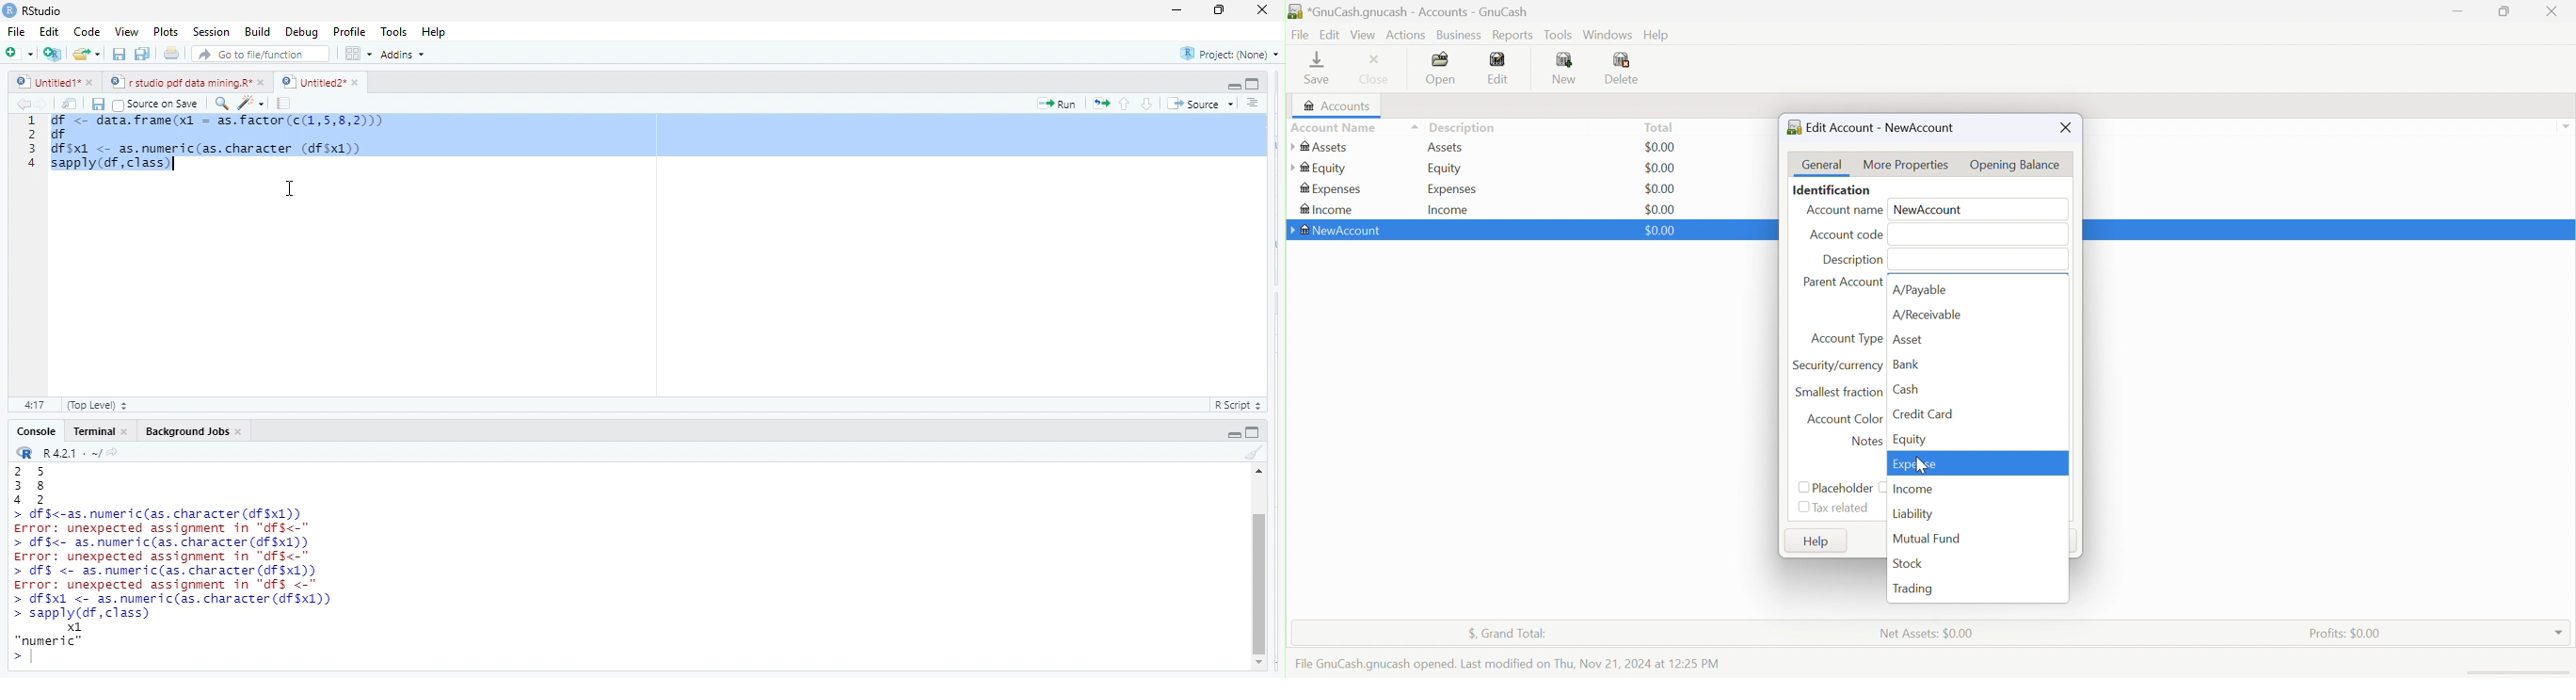  What do you see at coordinates (1230, 55) in the screenshot?
I see ` Project: (None) ` at bounding box center [1230, 55].